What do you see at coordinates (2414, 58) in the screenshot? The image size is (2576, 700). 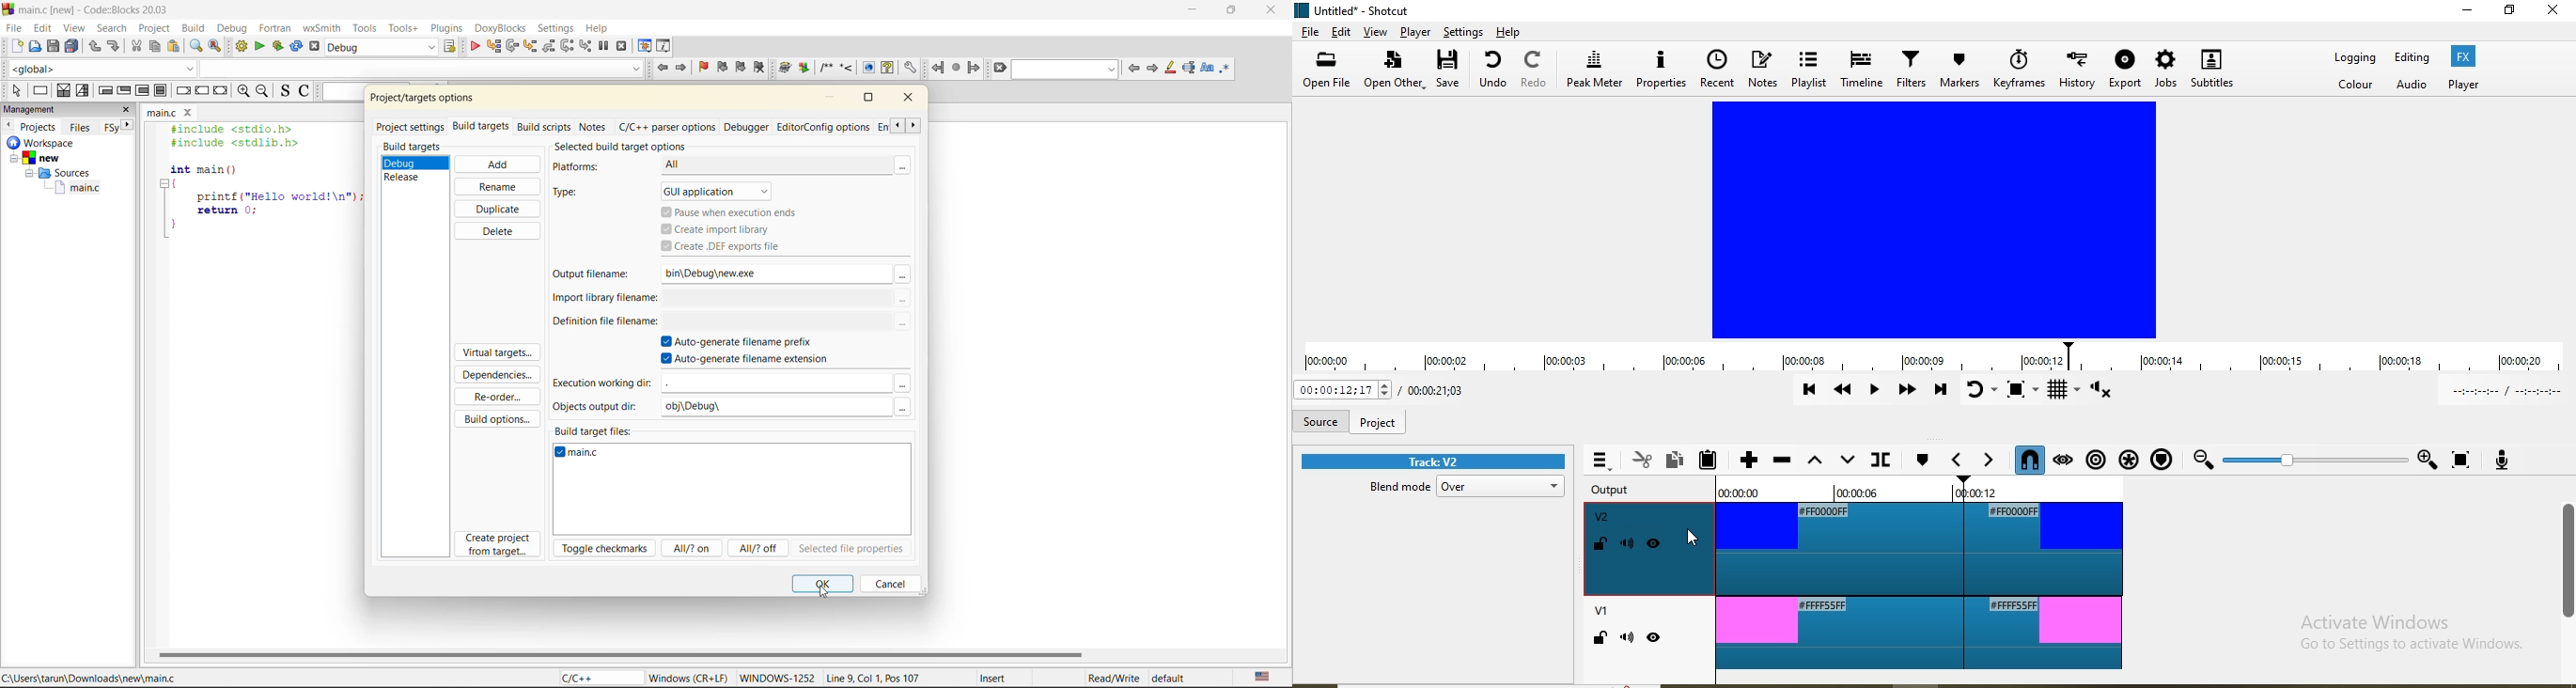 I see `Editing` at bounding box center [2414, 58].